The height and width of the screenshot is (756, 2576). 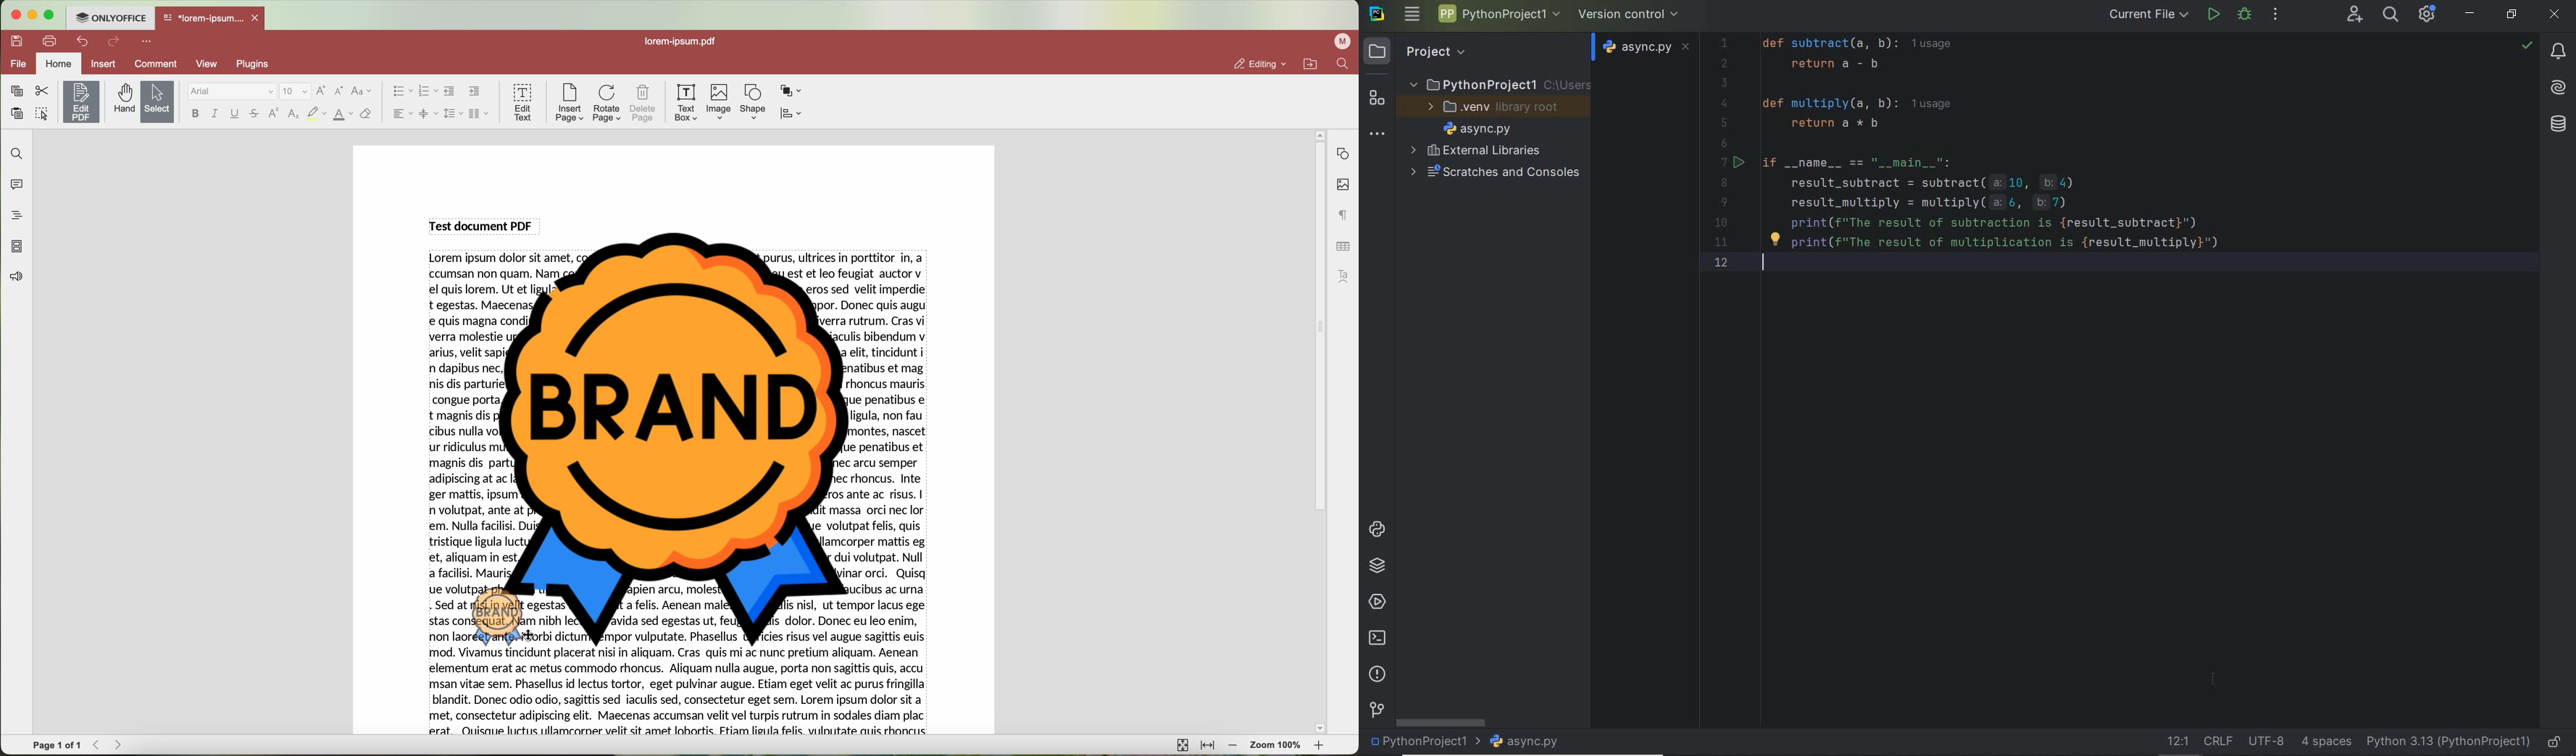 I want to click on click on edit PDF, so click(x=82, y=103).